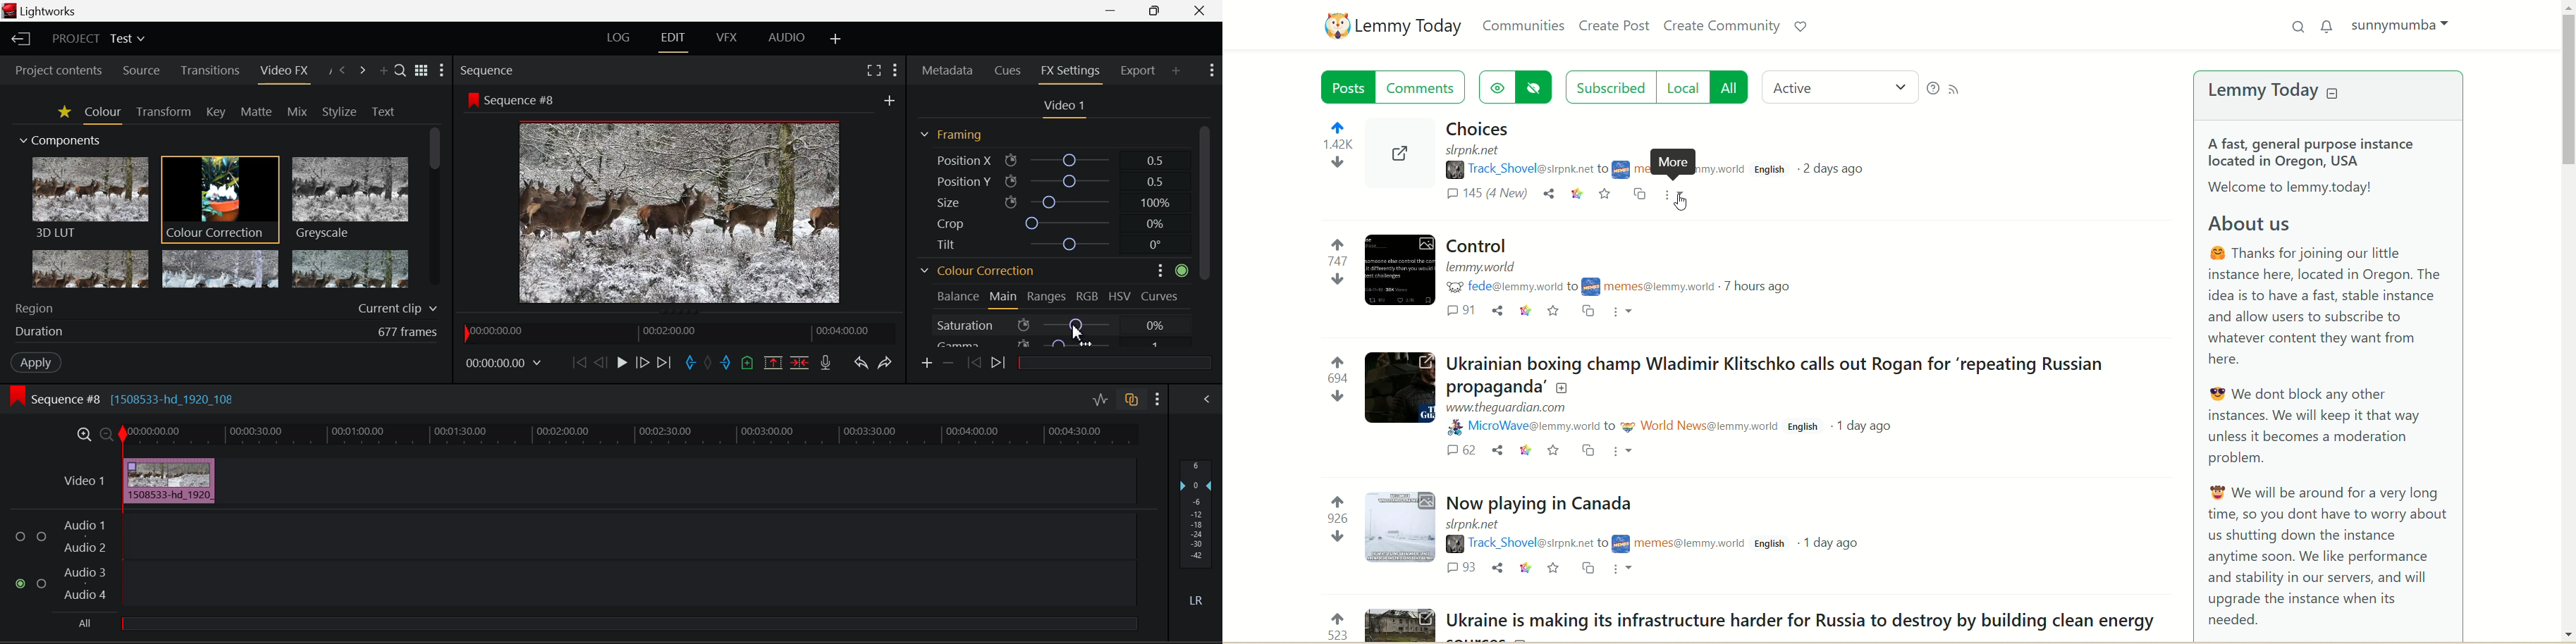 The image size is (2576, 644). I want to click on Transform, so click(163, 112).